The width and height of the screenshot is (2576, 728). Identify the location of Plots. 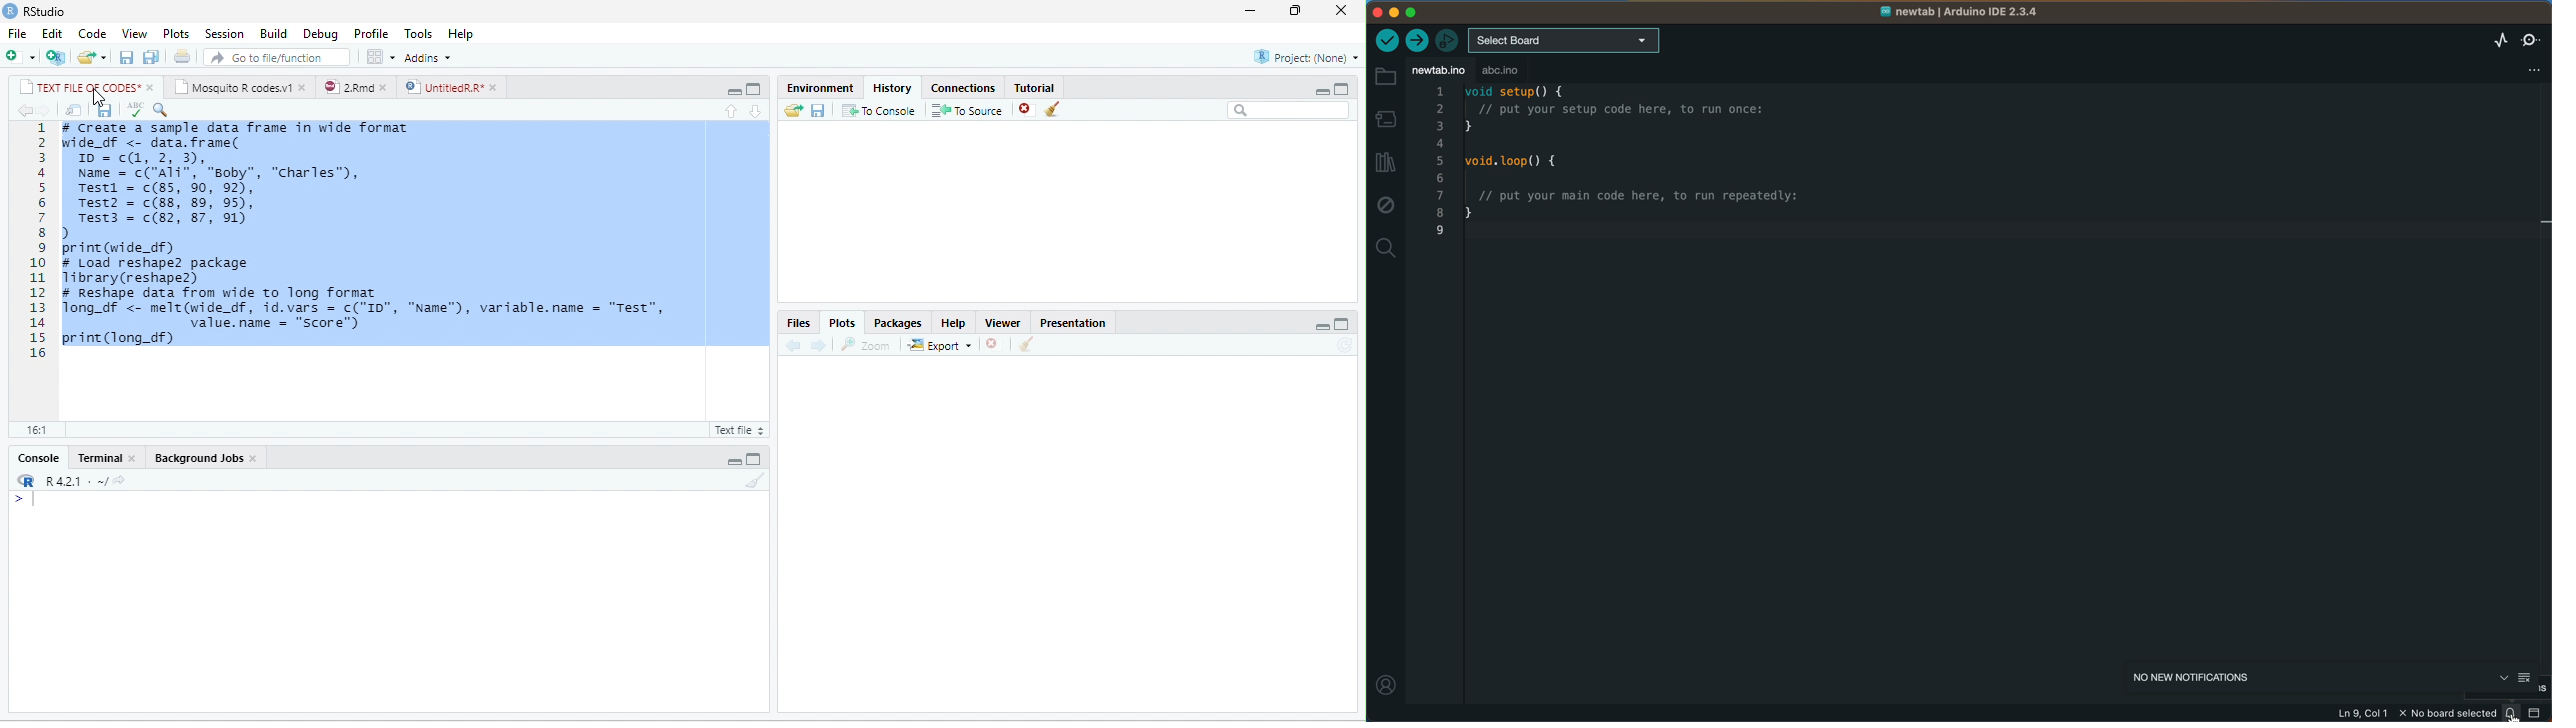
(177, 34).